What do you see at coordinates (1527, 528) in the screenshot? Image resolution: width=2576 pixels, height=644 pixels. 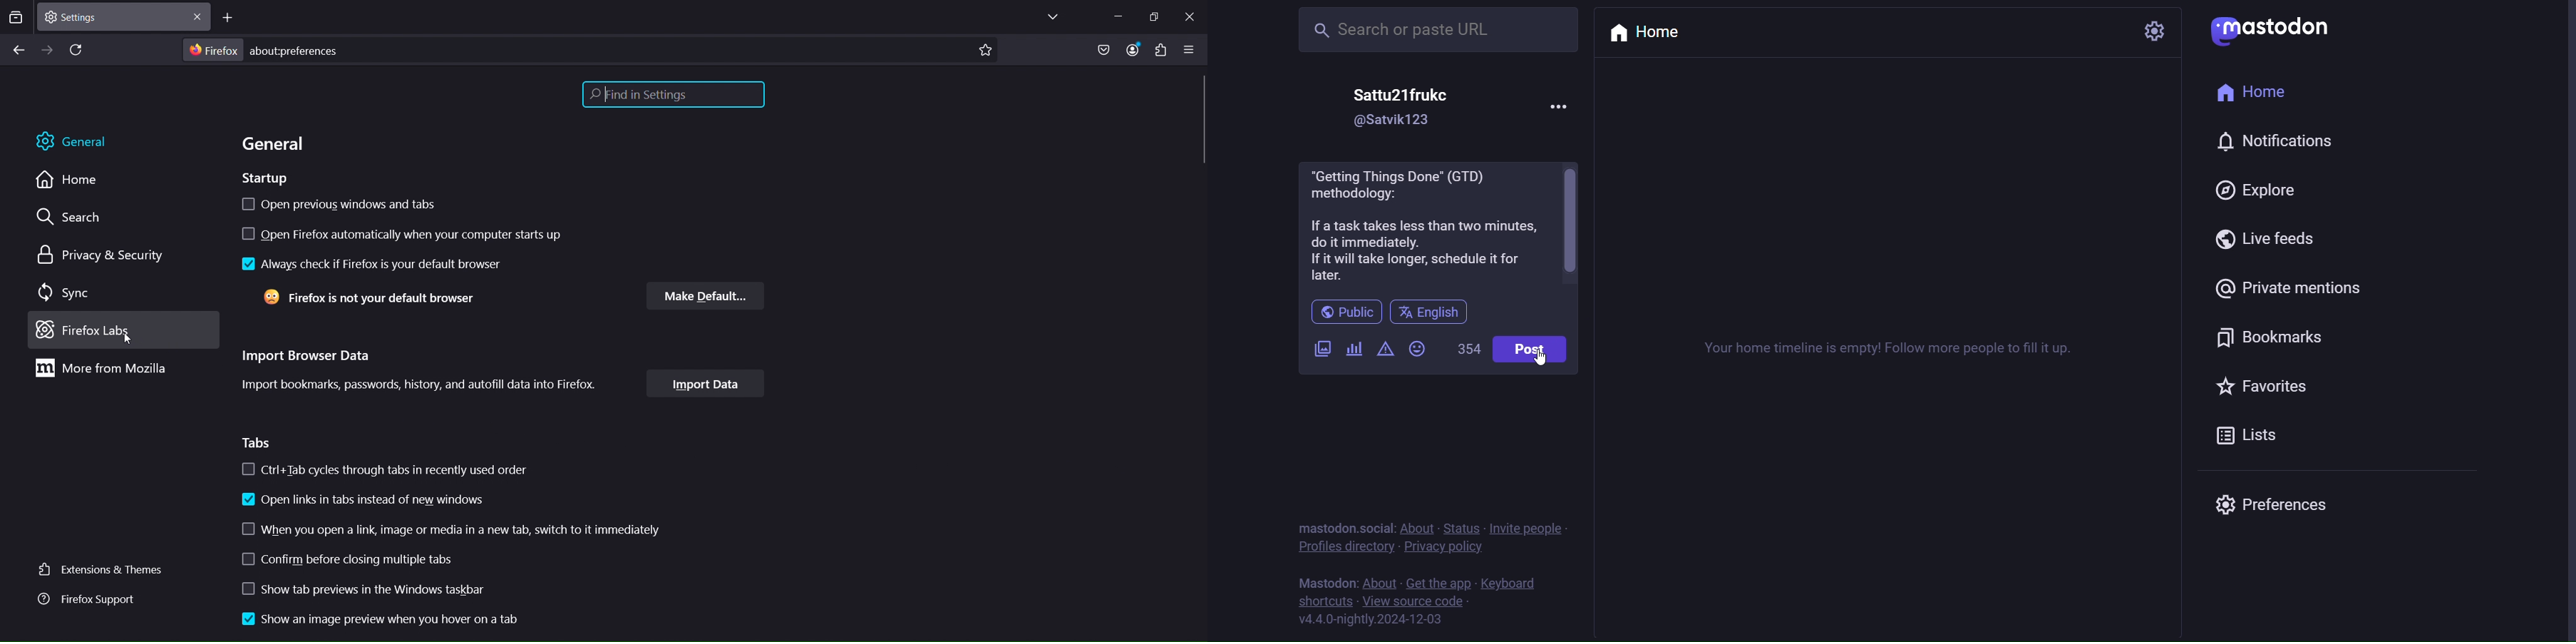 I see `invite people` at bounding box center [1527, 528].